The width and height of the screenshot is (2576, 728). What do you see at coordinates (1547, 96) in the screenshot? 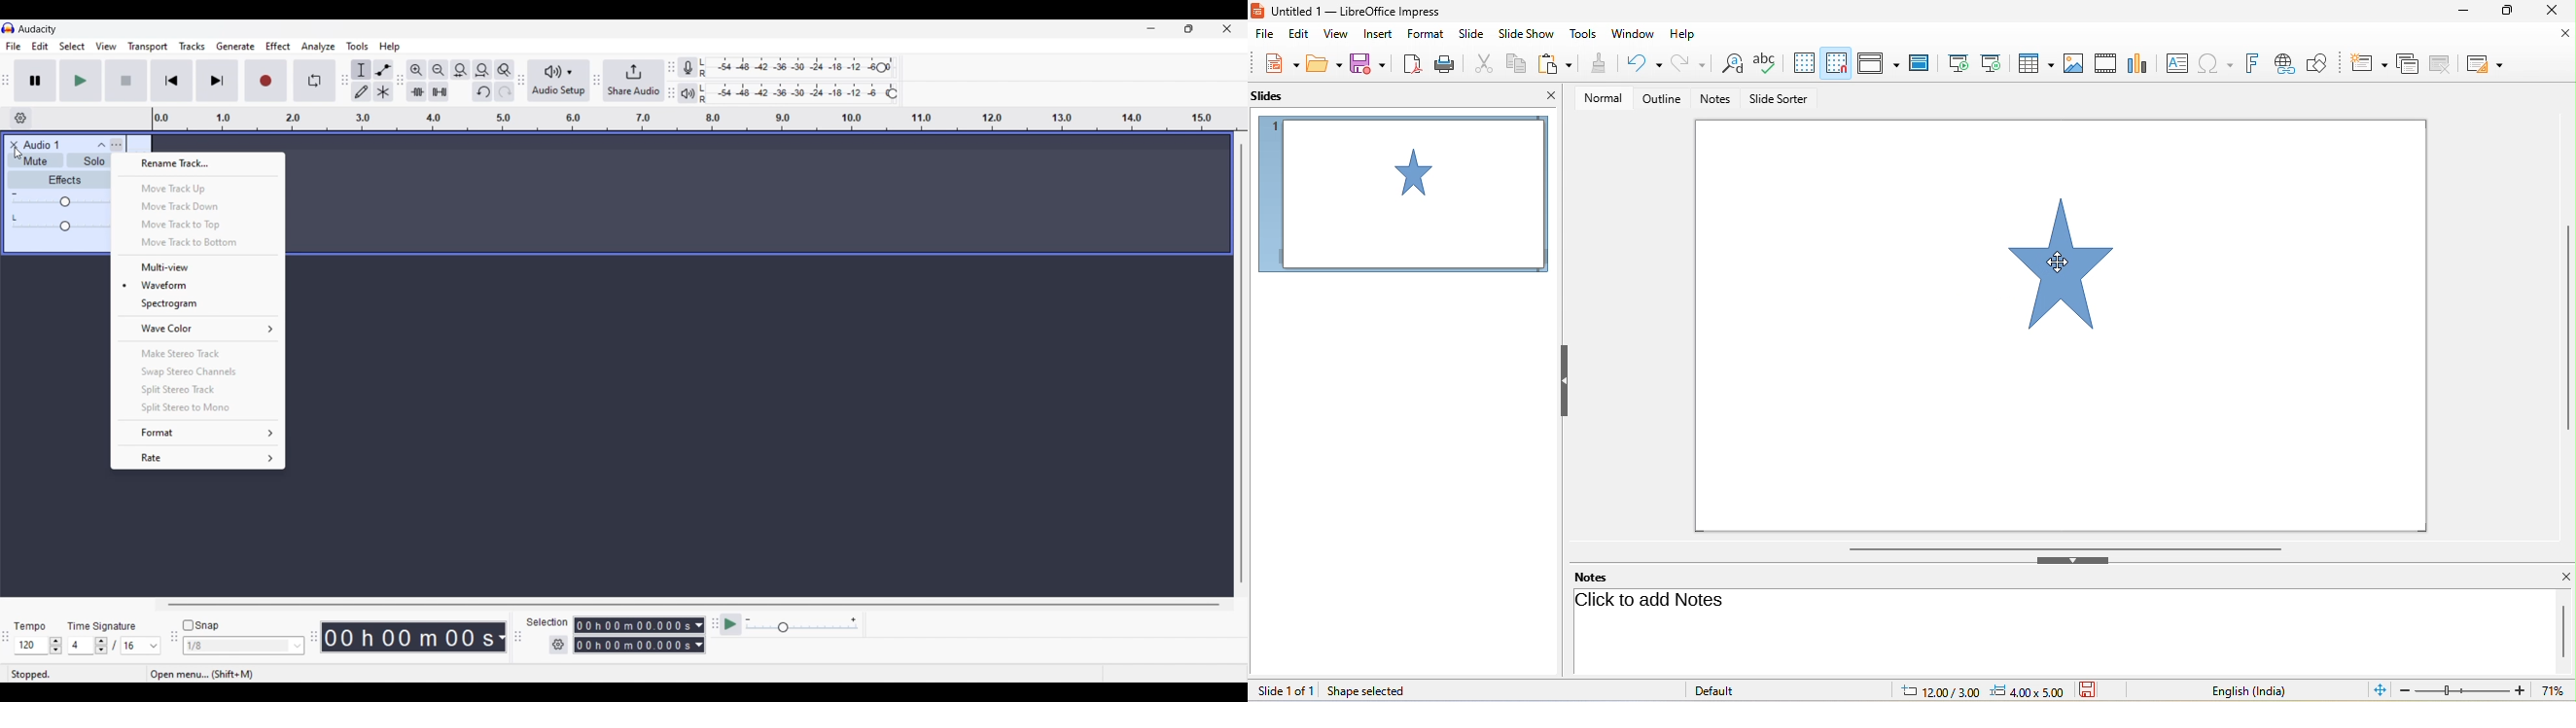
I see `close` at bounding box center [1547, 96].